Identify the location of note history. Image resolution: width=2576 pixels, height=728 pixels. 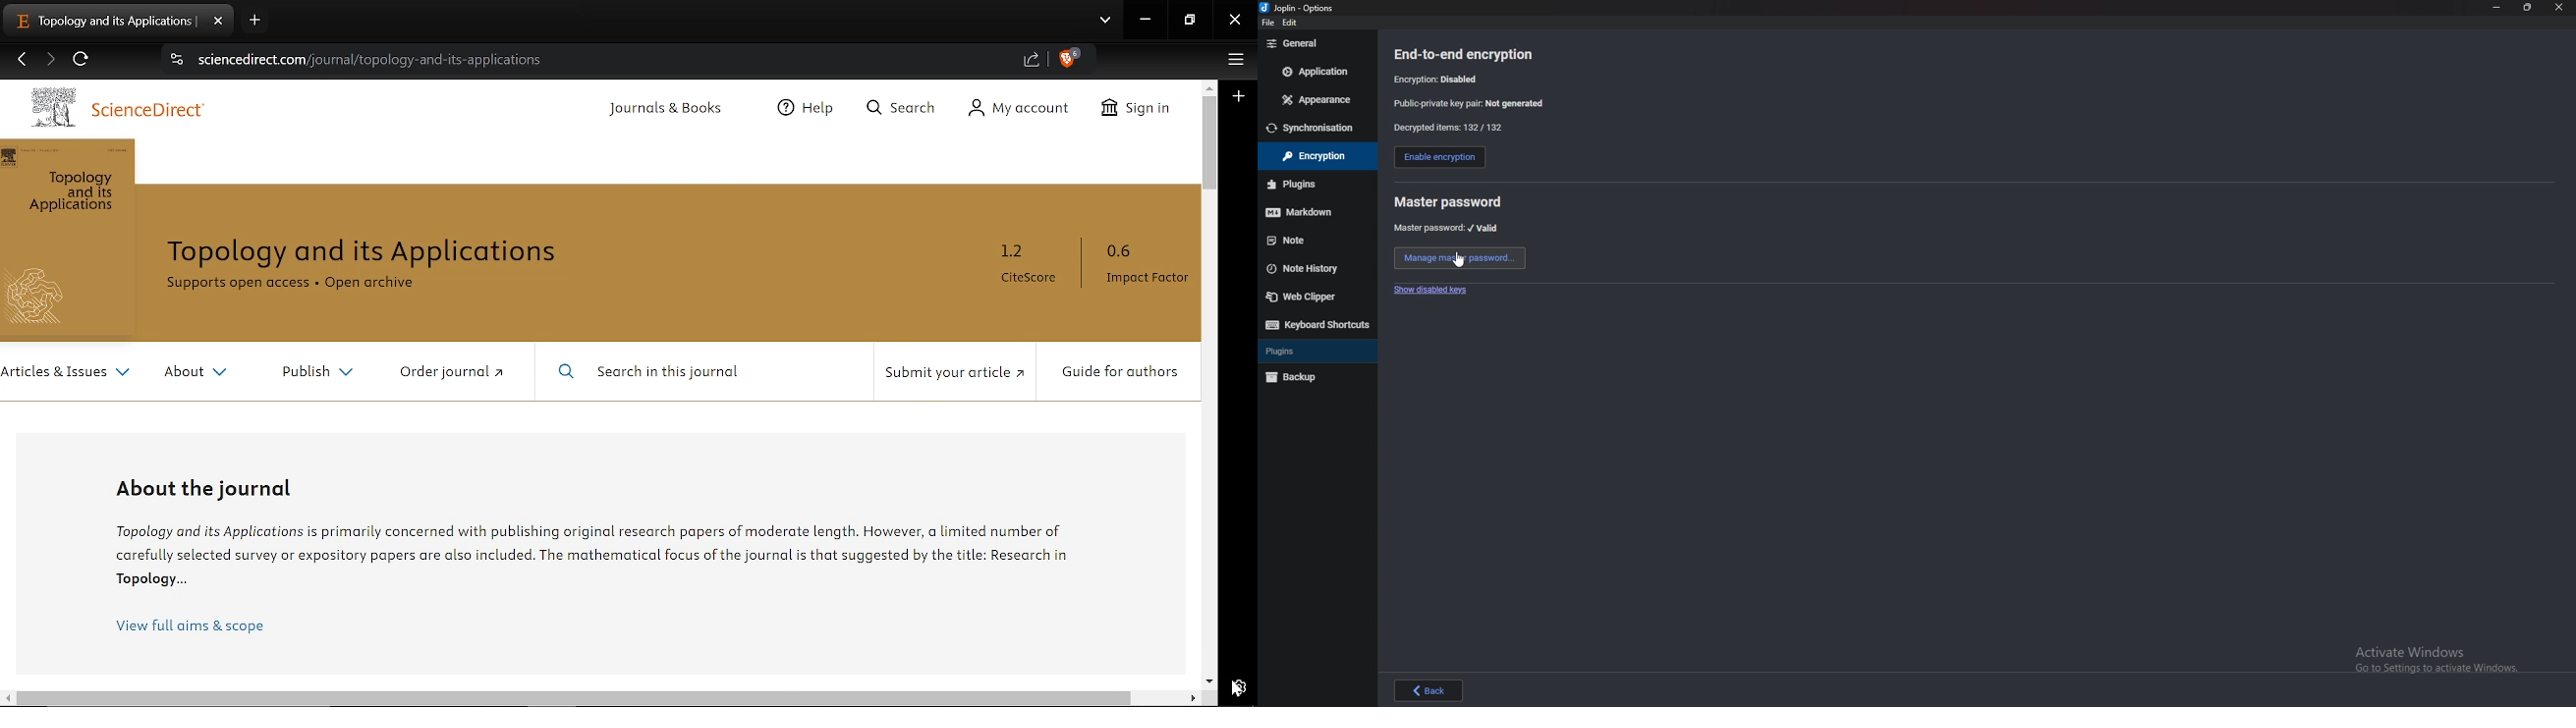
(1313, 268).